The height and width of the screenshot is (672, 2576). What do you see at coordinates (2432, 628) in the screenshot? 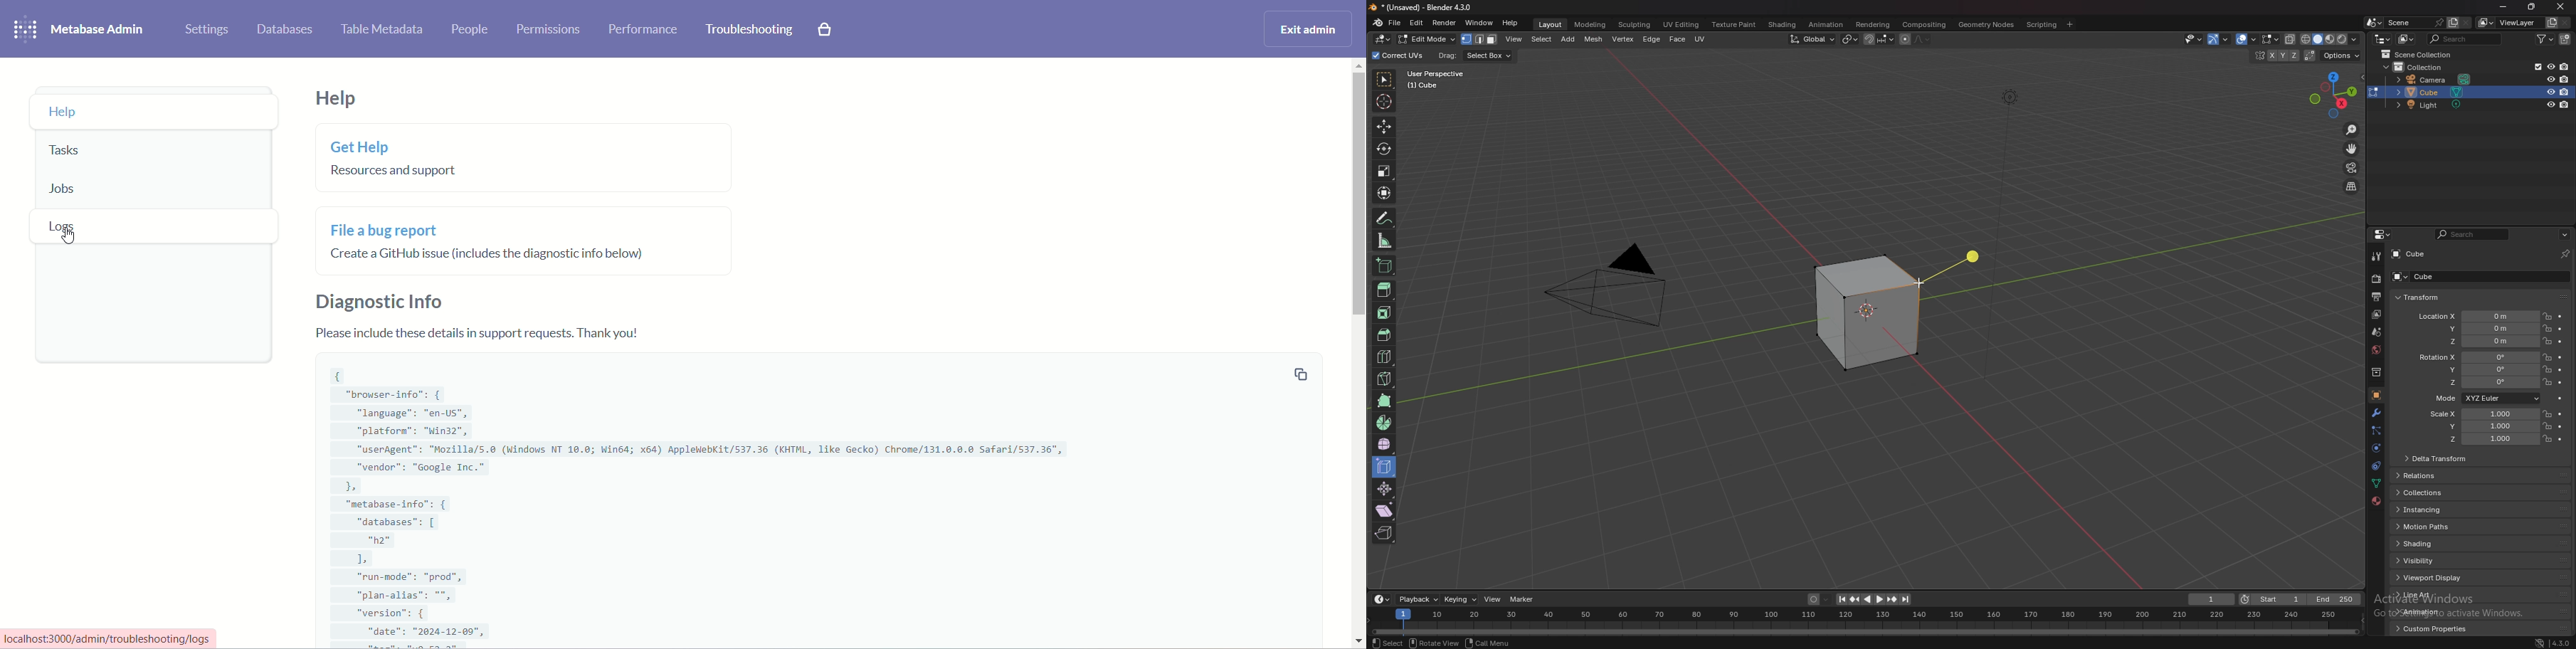
I see `custom properties` at bounding box center [2432, 628].